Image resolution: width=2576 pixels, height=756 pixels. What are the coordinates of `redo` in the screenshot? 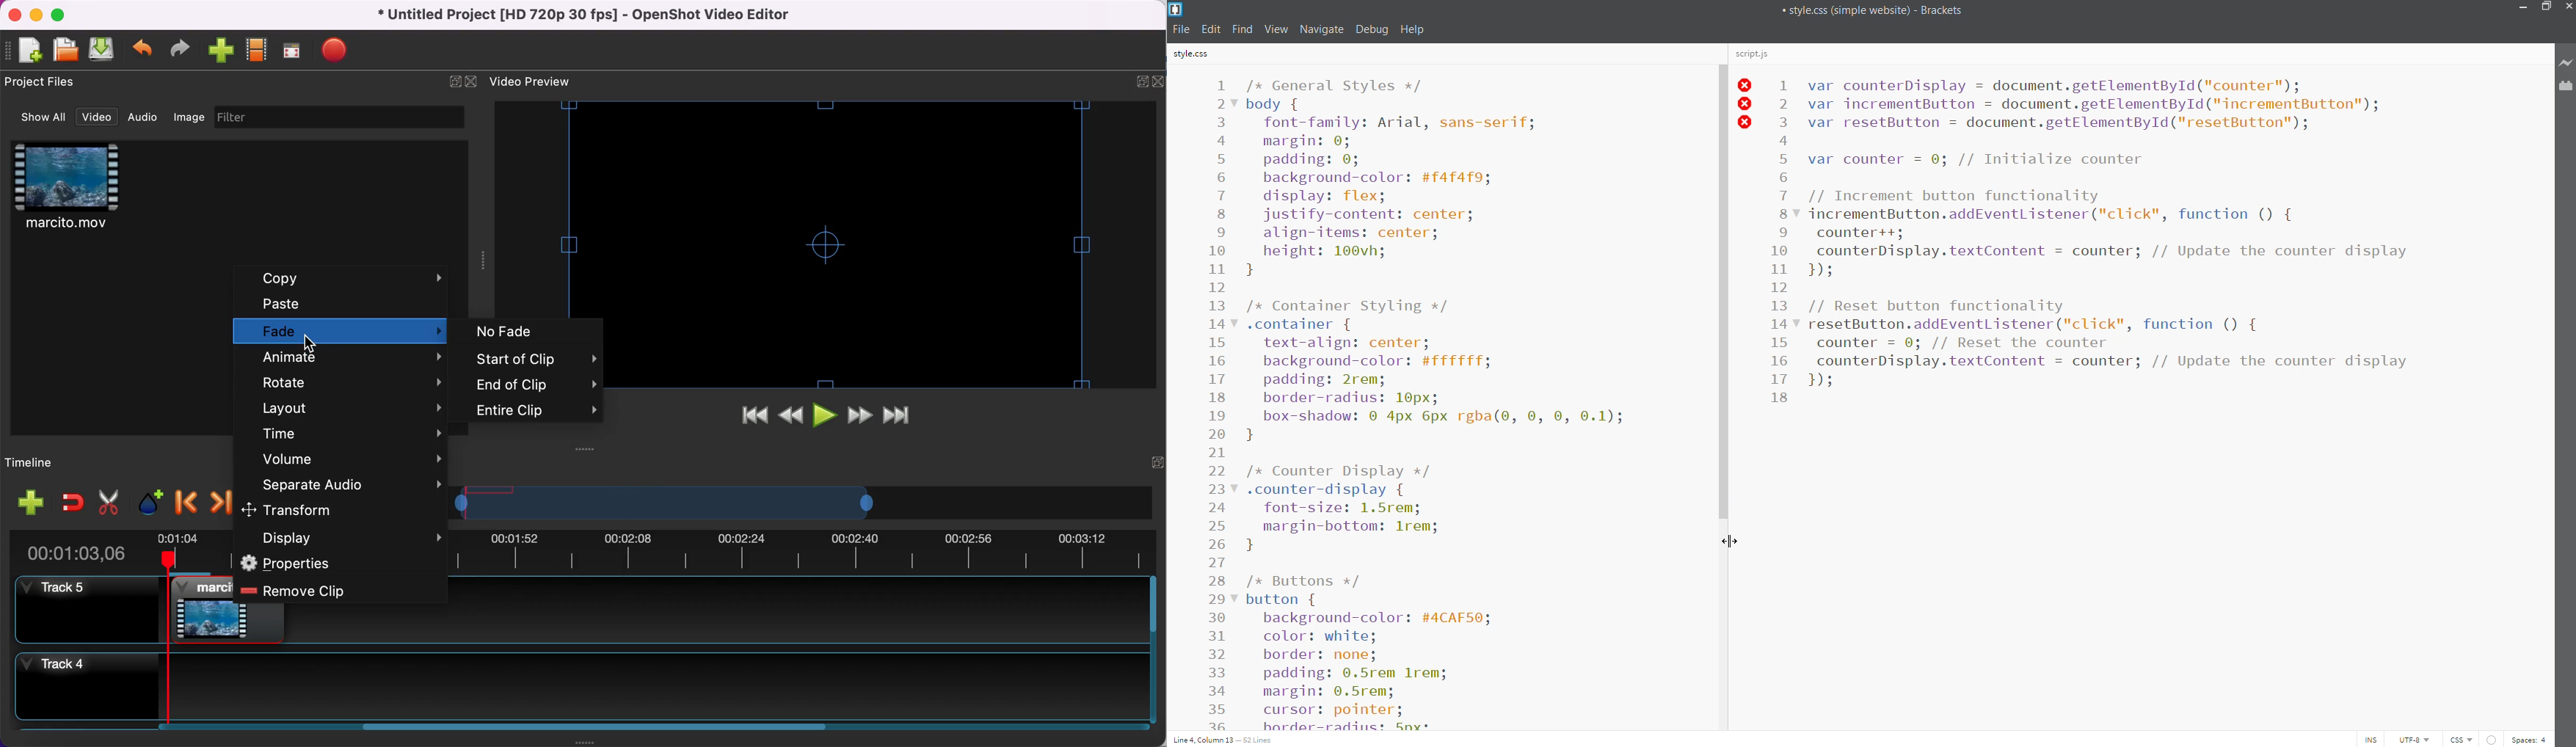 It's located at (179, 49).